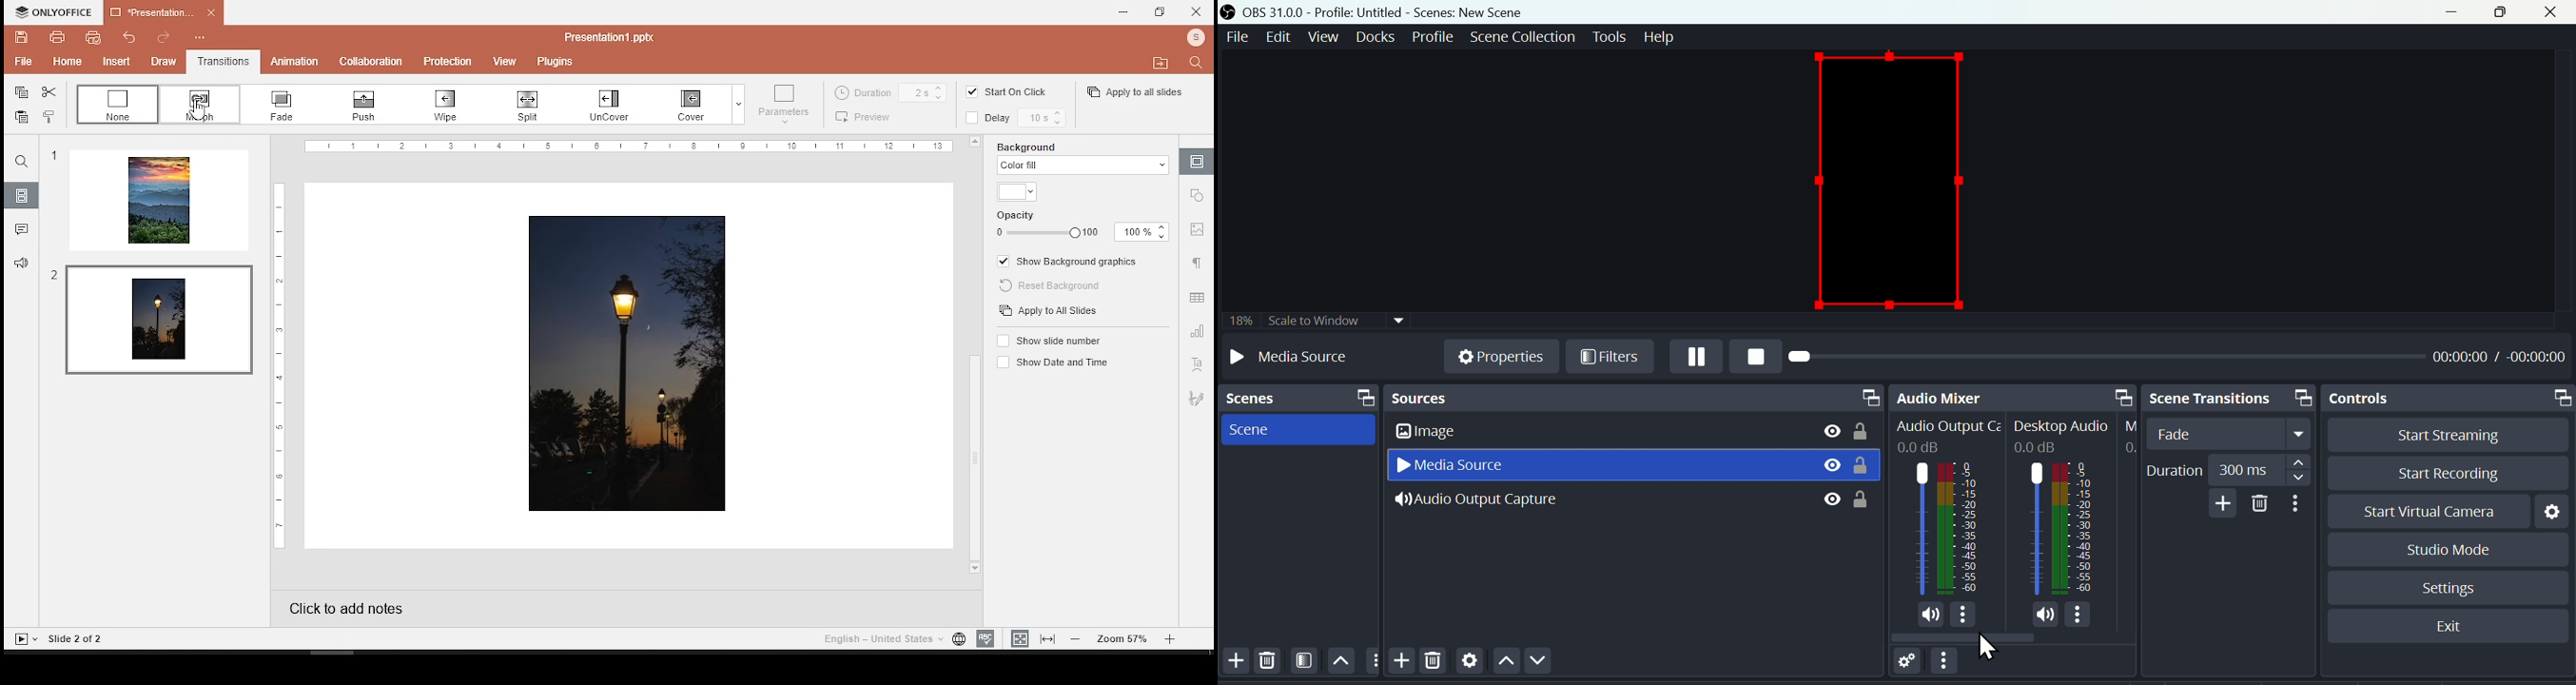 This screenshot has height=700, width=2576. I want to click on morph, so click(197, 106).